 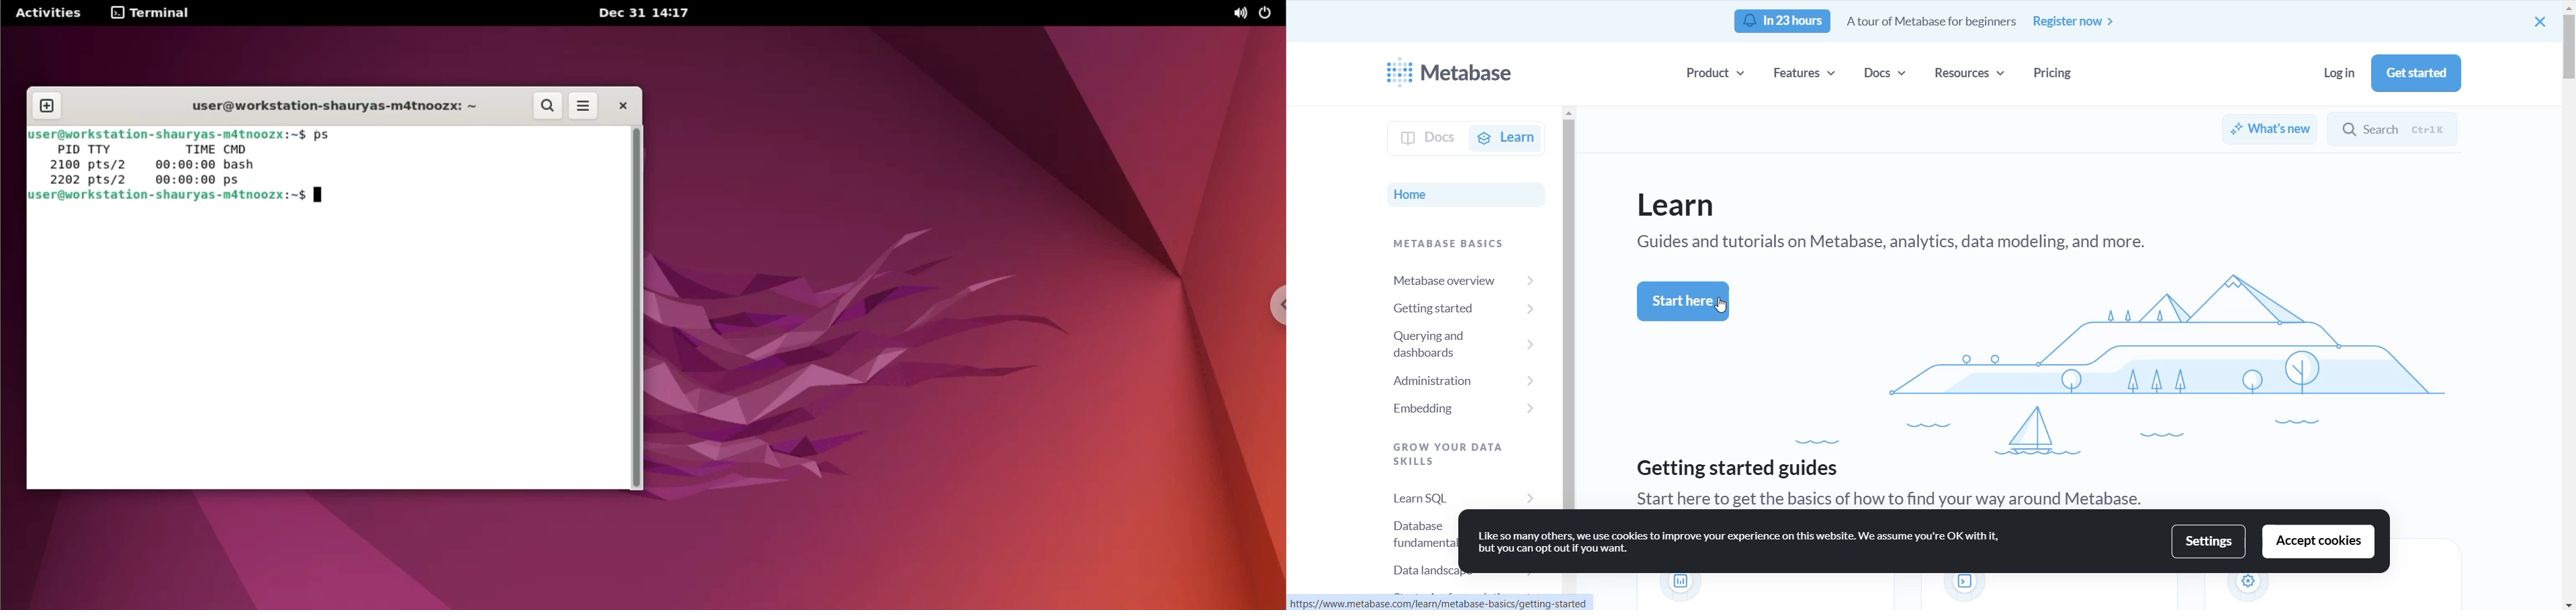 I want to click on 00:00:00 , so click(x=174, y=164).